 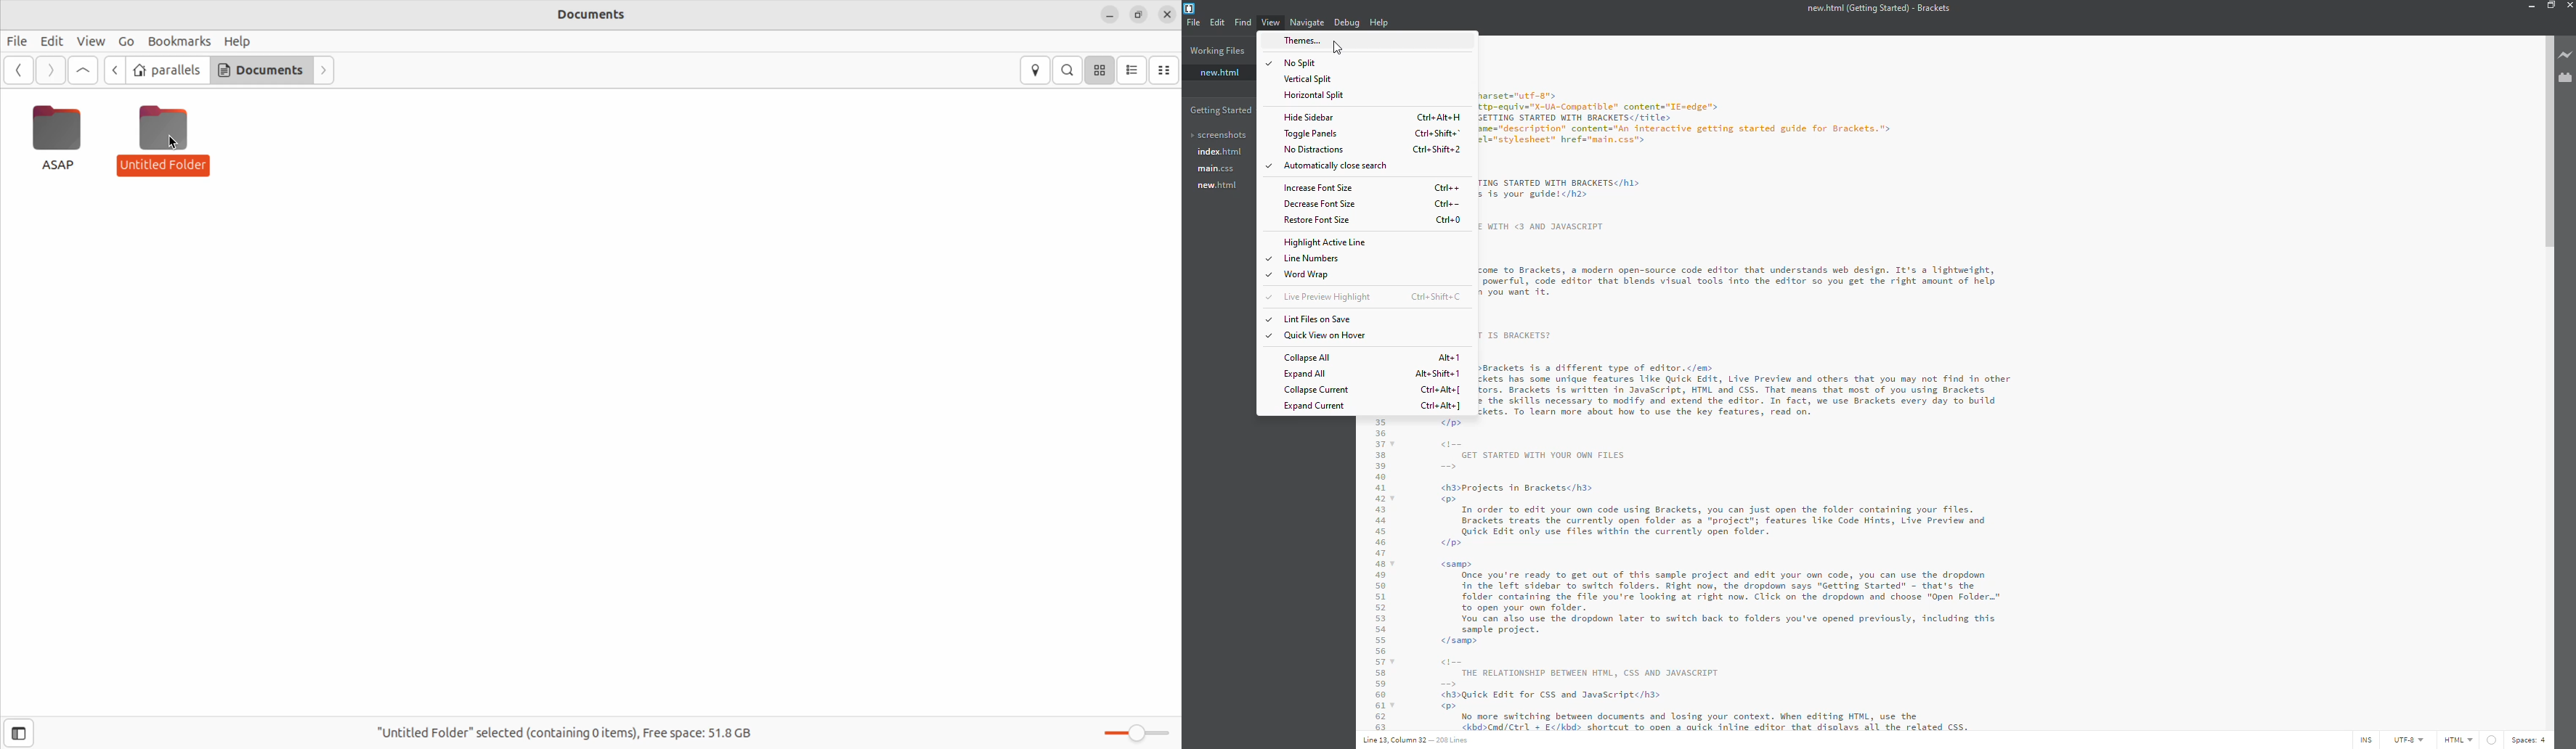 I want to click on lint files on save, so click(x=1317, y=320).